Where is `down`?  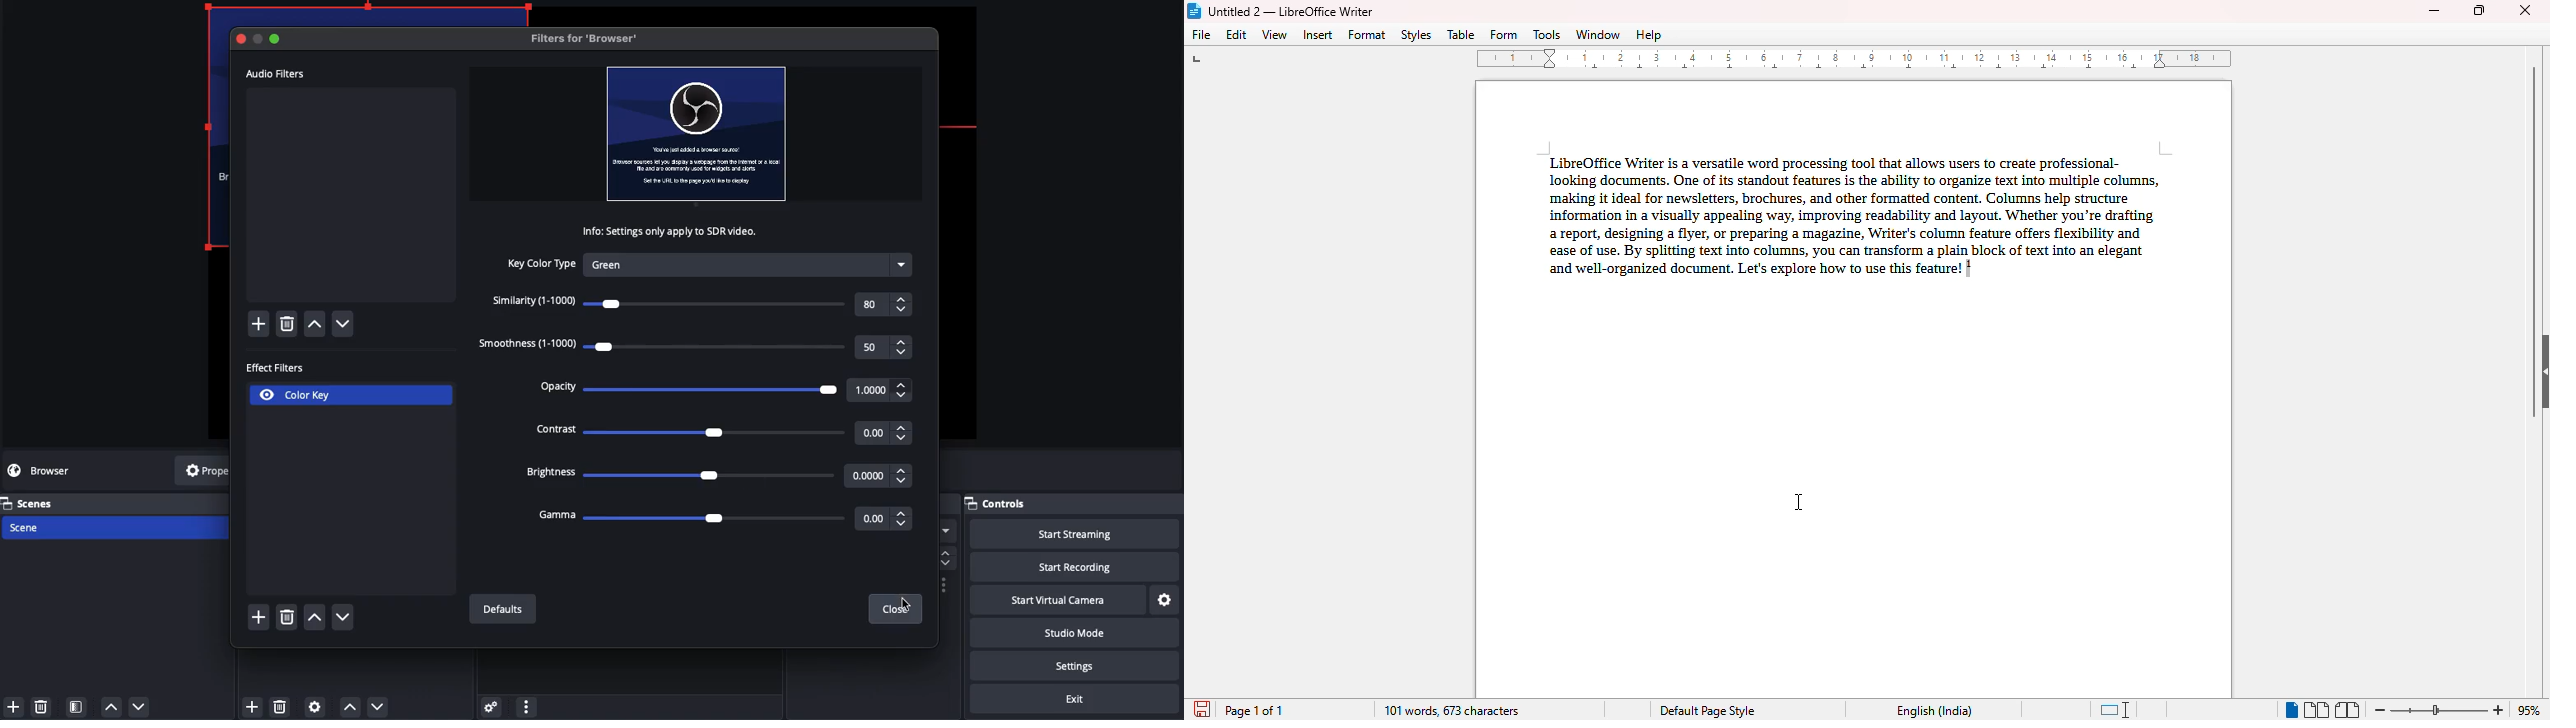 down is located at coordinates (344, 616).